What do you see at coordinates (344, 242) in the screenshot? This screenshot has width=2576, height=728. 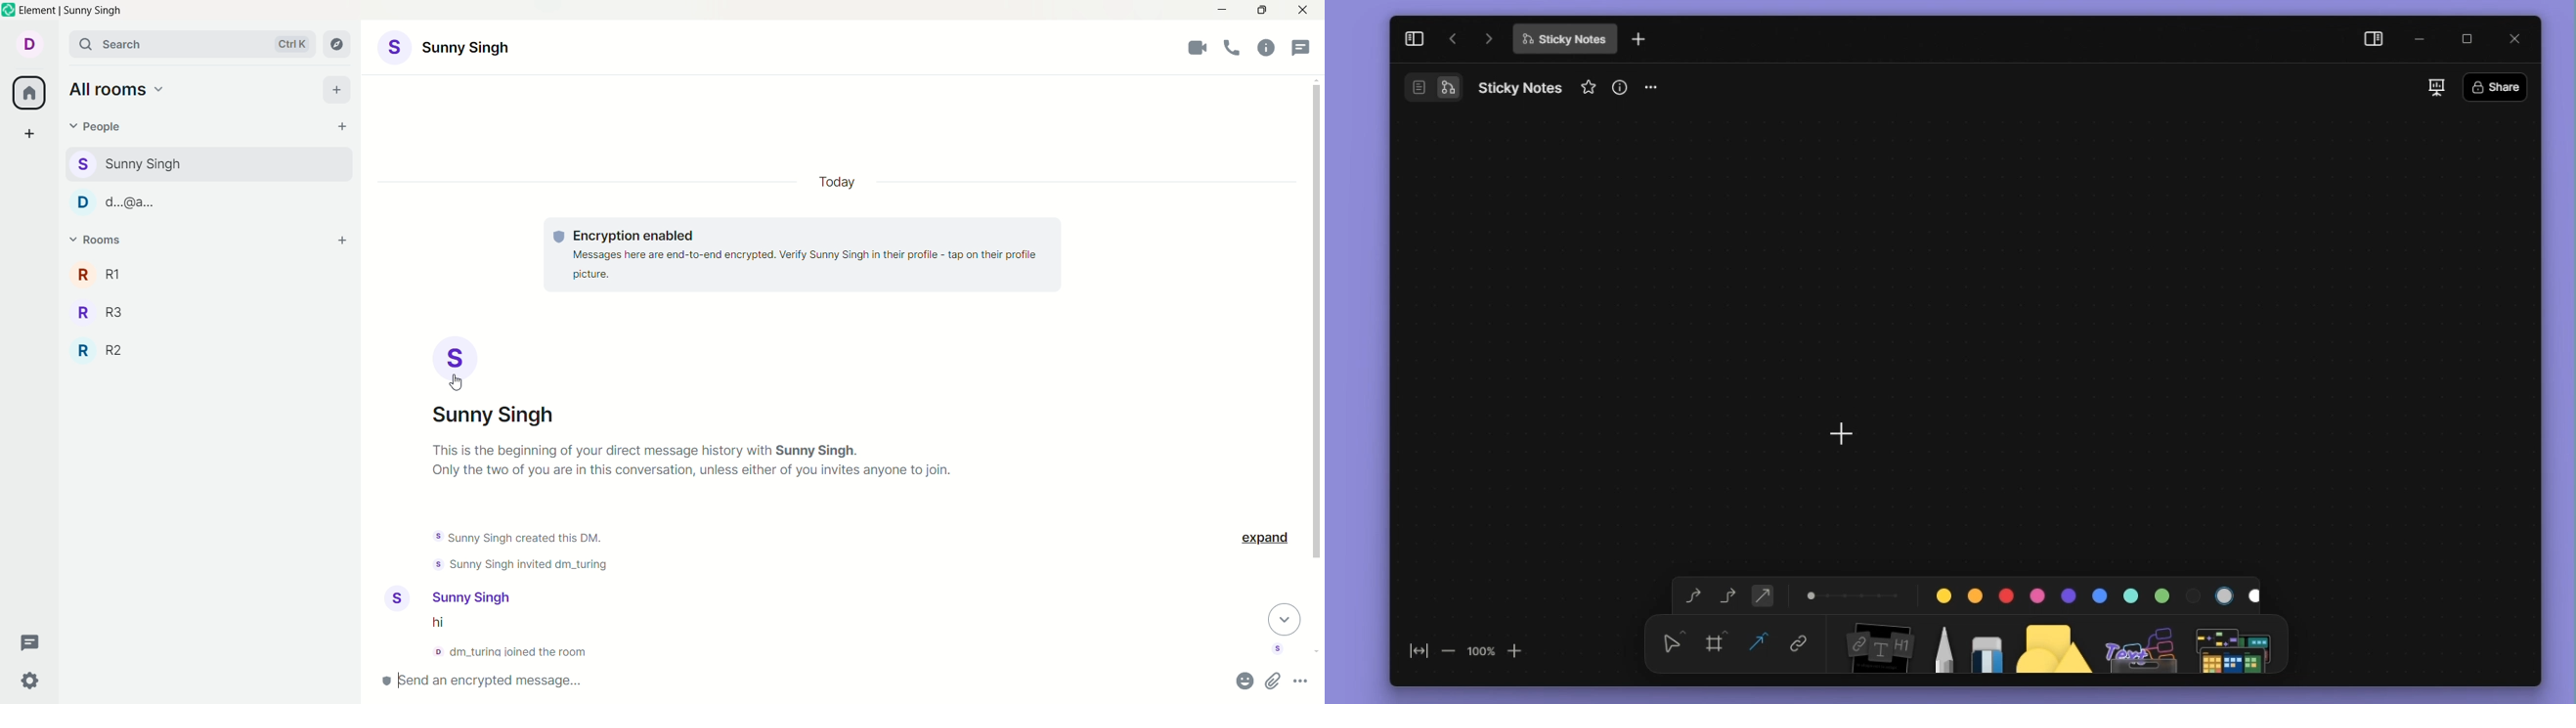 I see `add` at bounding box center [344, 242].